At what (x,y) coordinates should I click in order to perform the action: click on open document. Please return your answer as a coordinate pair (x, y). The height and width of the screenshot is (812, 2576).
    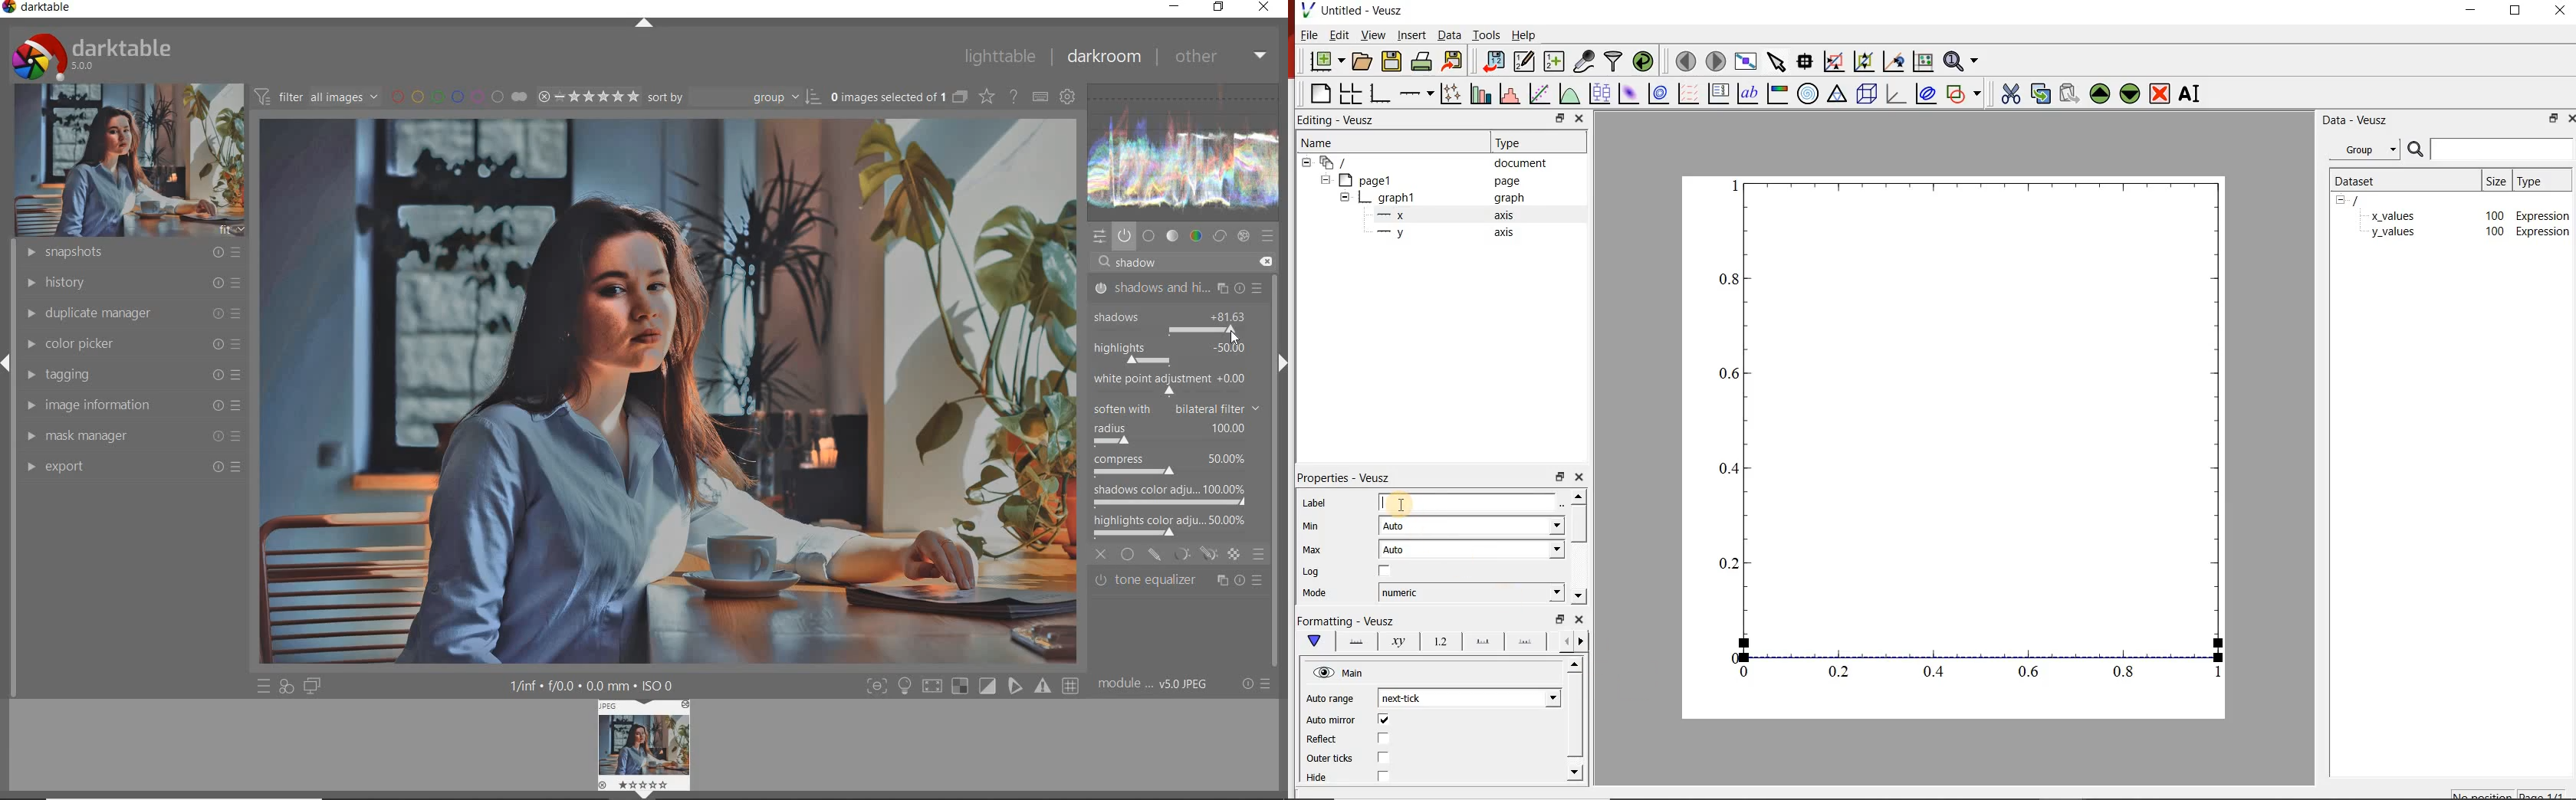
    Looking at the image, I should click on (1363, 61).